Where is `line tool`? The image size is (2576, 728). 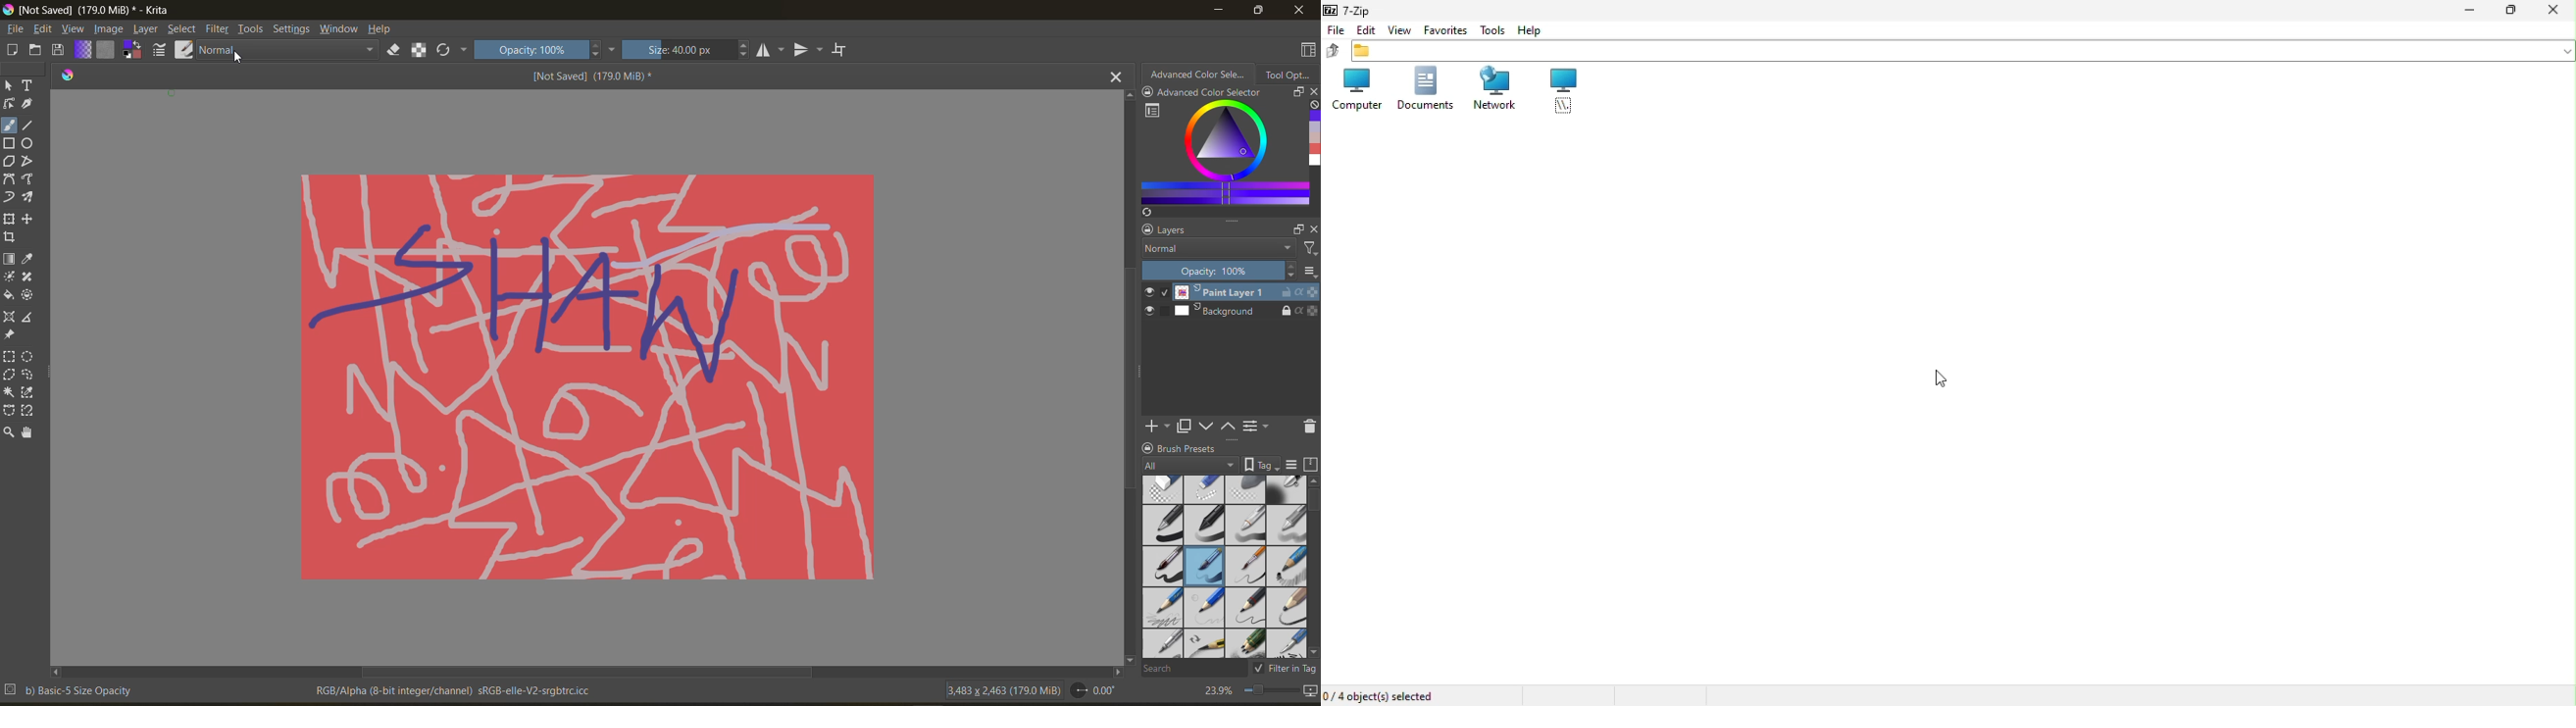
line tool is located at coordinates (28, 125).